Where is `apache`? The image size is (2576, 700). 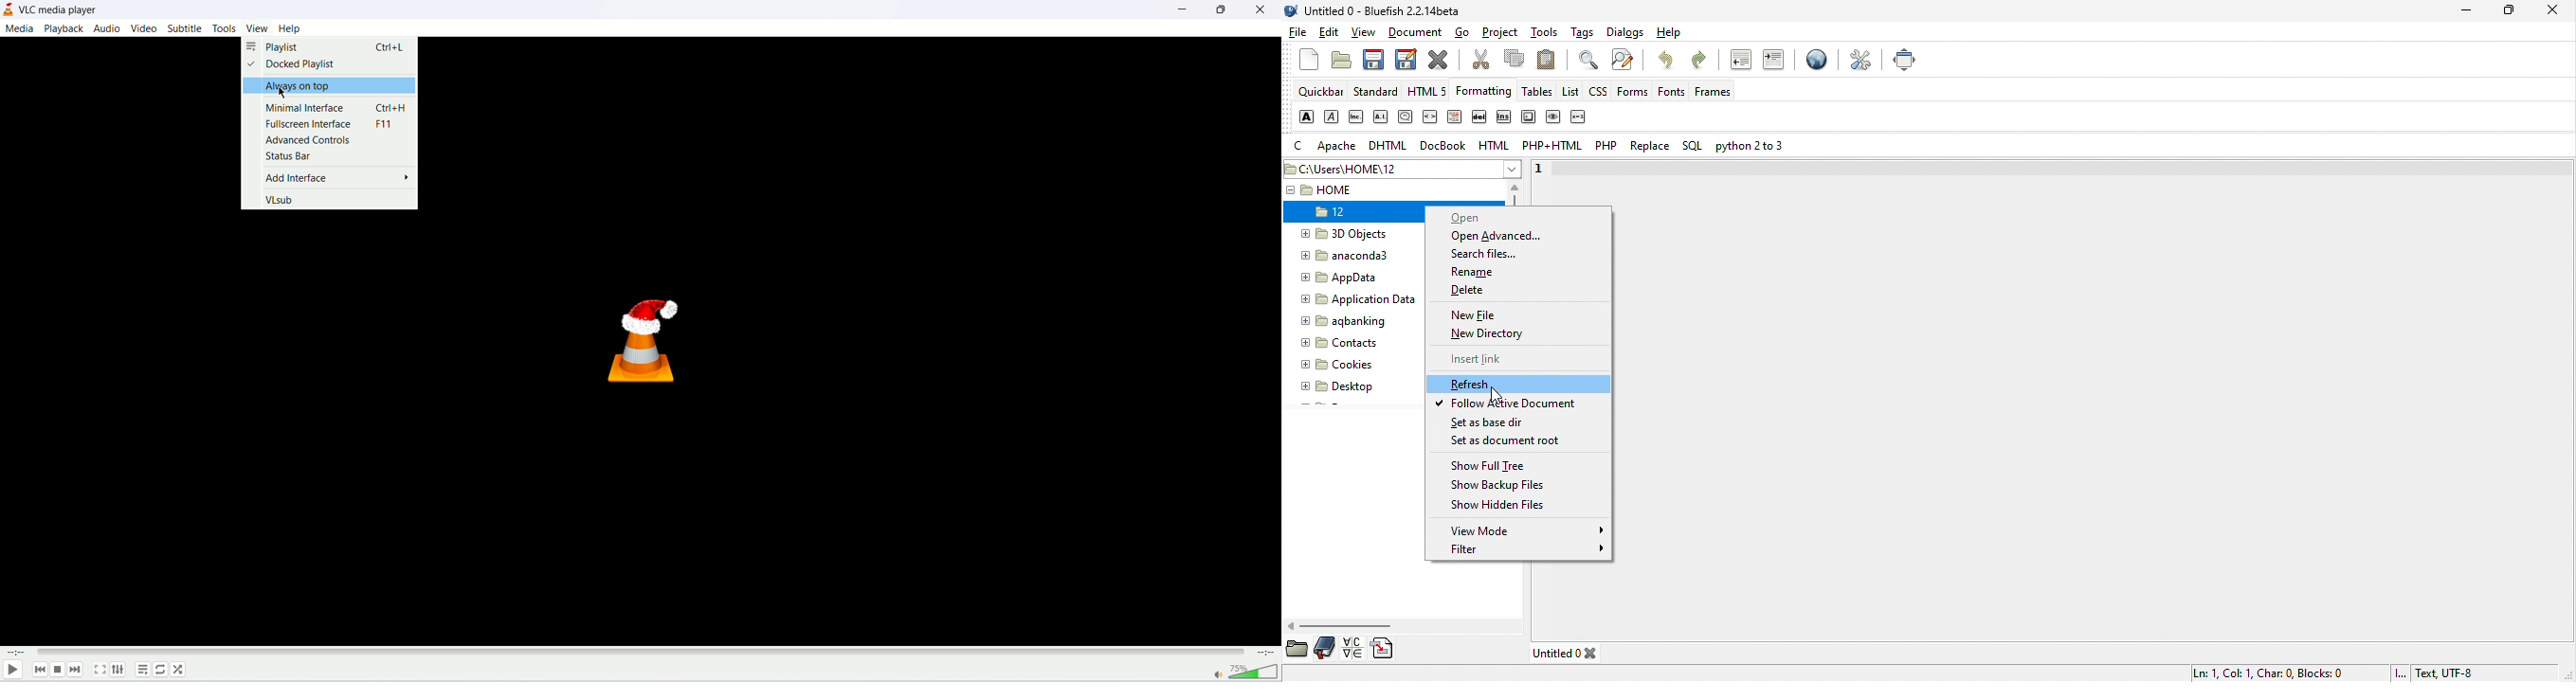 apache is located at coordinates (1339, 147).